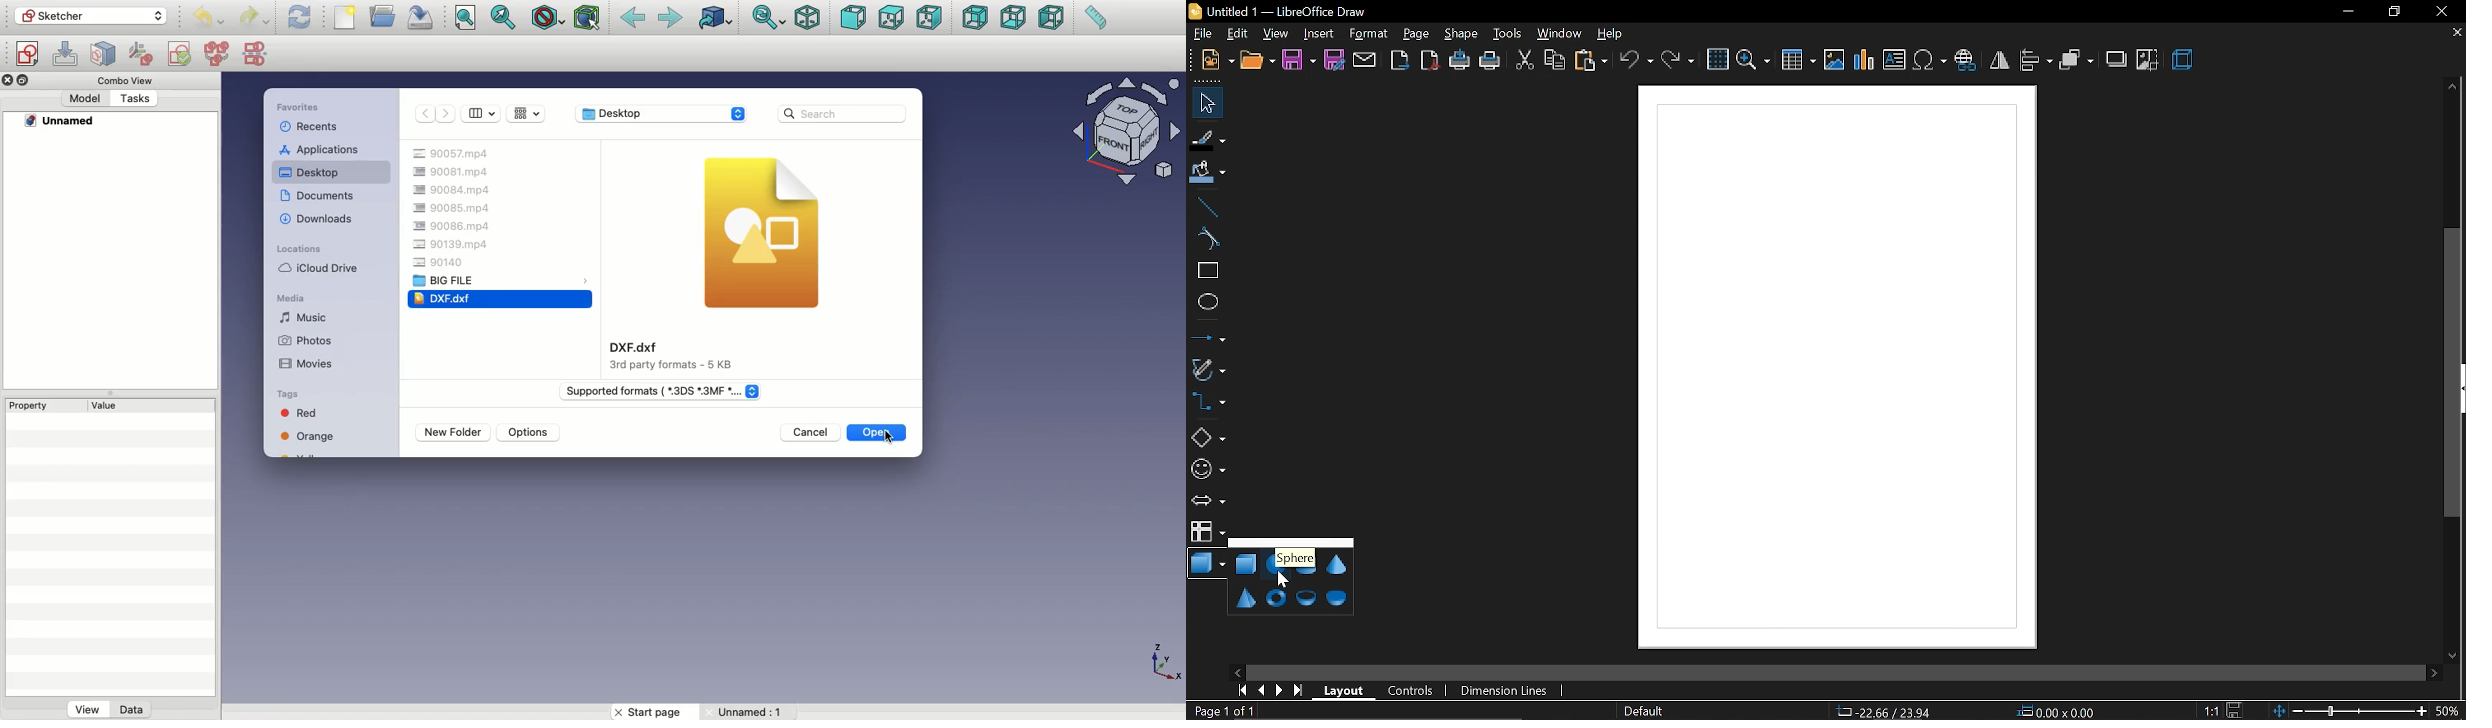 This screenshot has width=2492, height=728. What do you see at coordinates (752, 712) in the screenshot?
I see `Unnamed: 1` at bounding box center [752, 712].